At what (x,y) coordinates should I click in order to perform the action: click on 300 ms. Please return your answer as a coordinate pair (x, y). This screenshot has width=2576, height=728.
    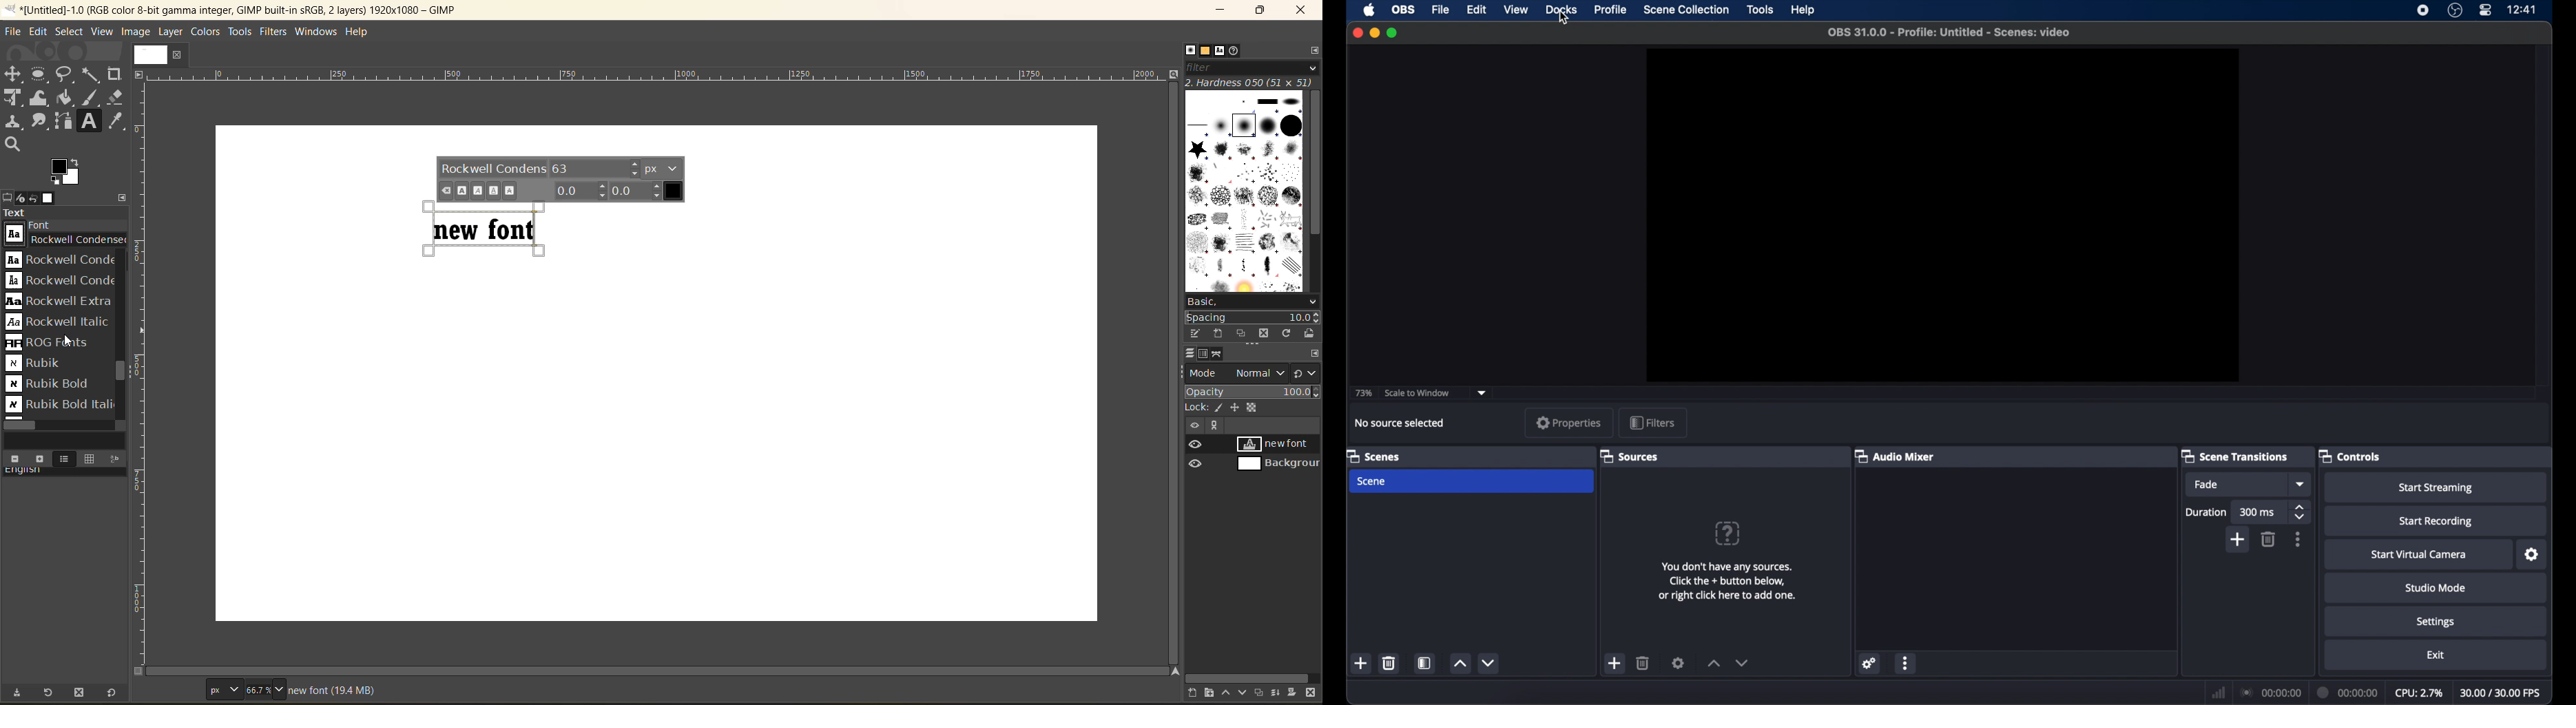
    Looking at the image, I should click on (2258, 512).